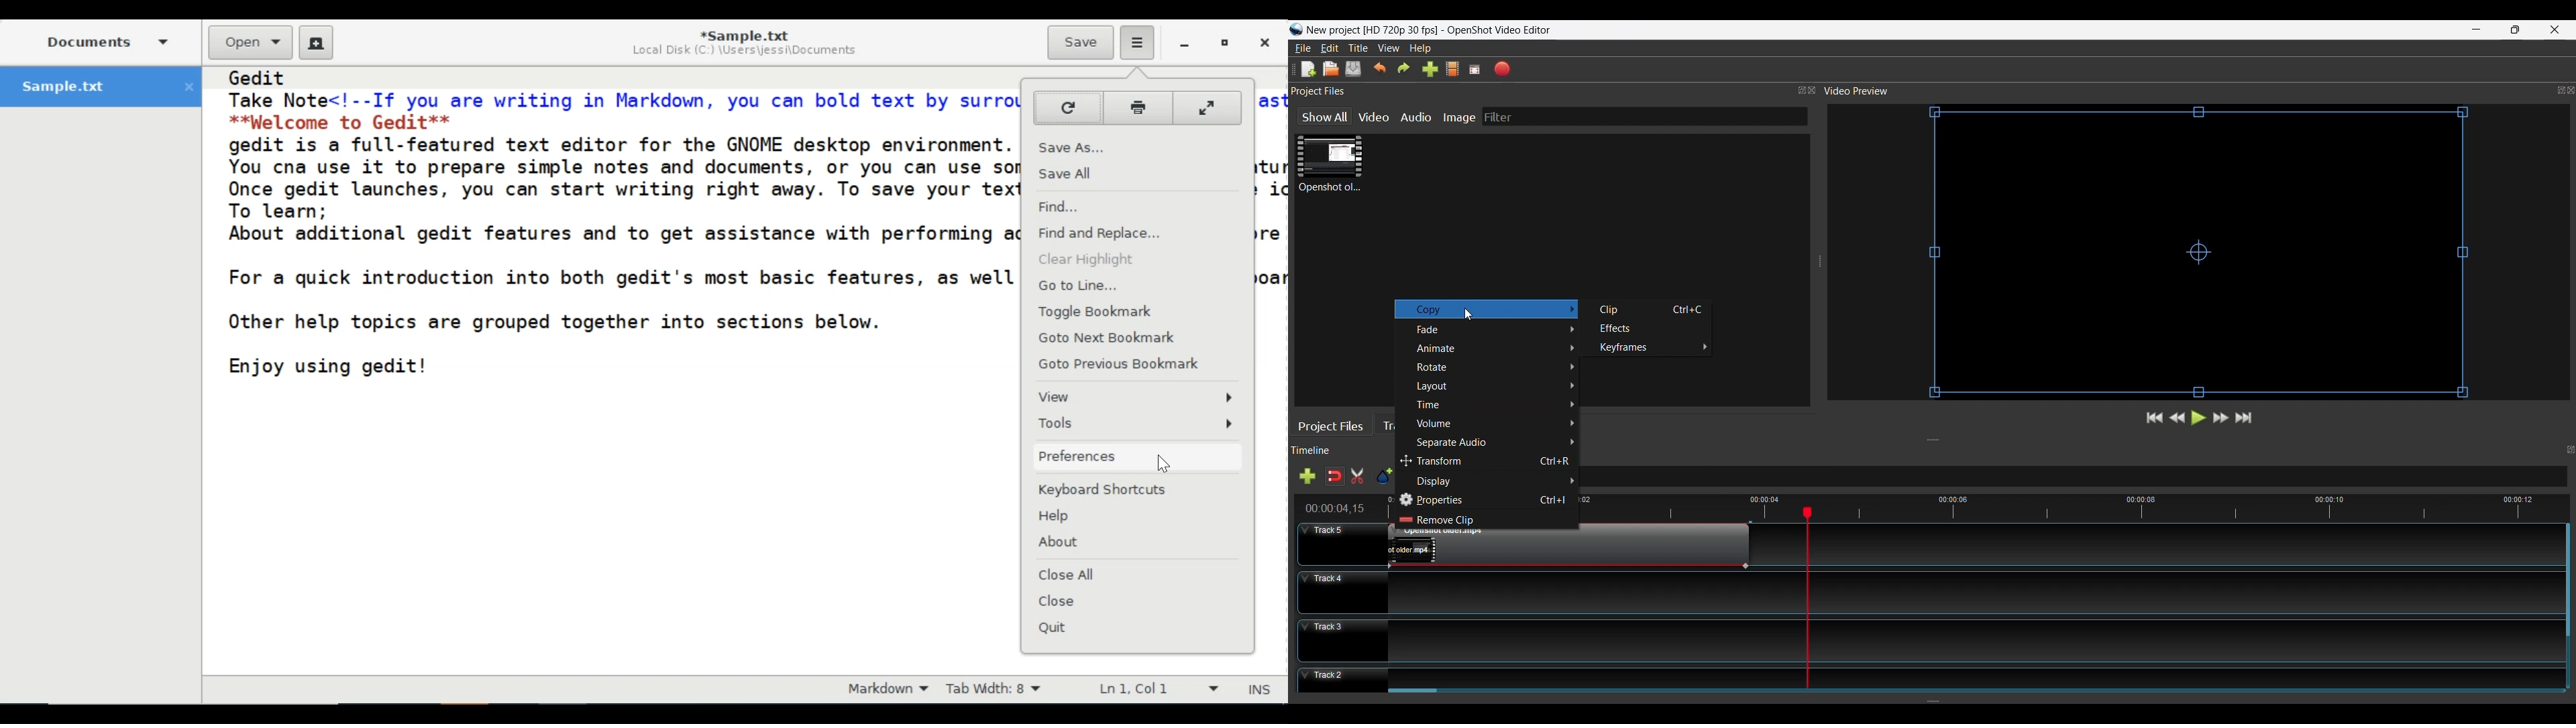 This screenshot has height=728, width=2576. What do you see at coordinates (1104, 234) in the screenshot?
I see `Find and Replace` at bounding box center [1104, 234].